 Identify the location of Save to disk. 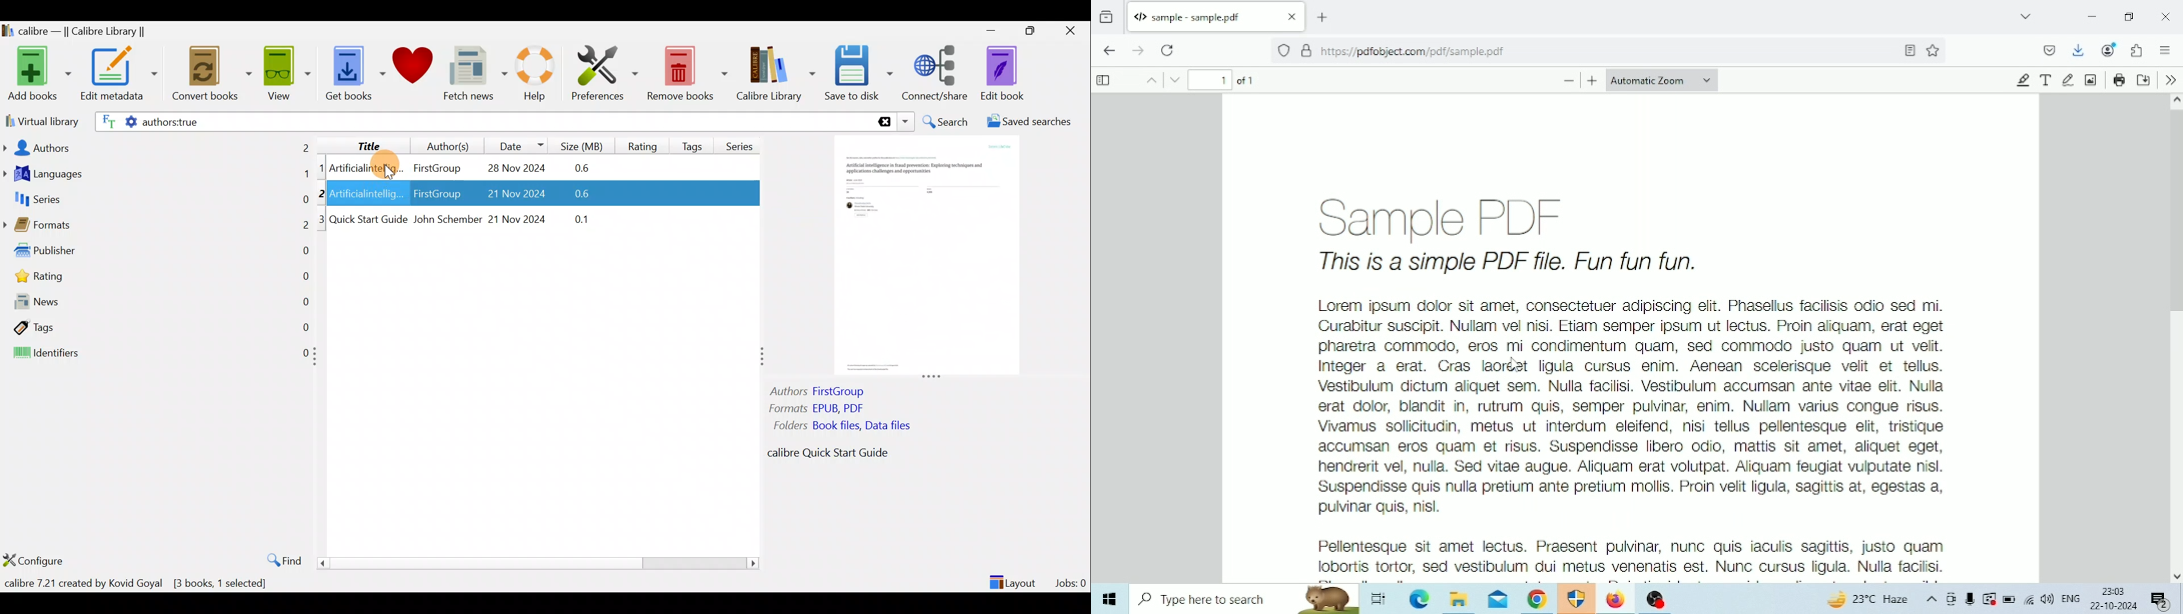
(859, 73).